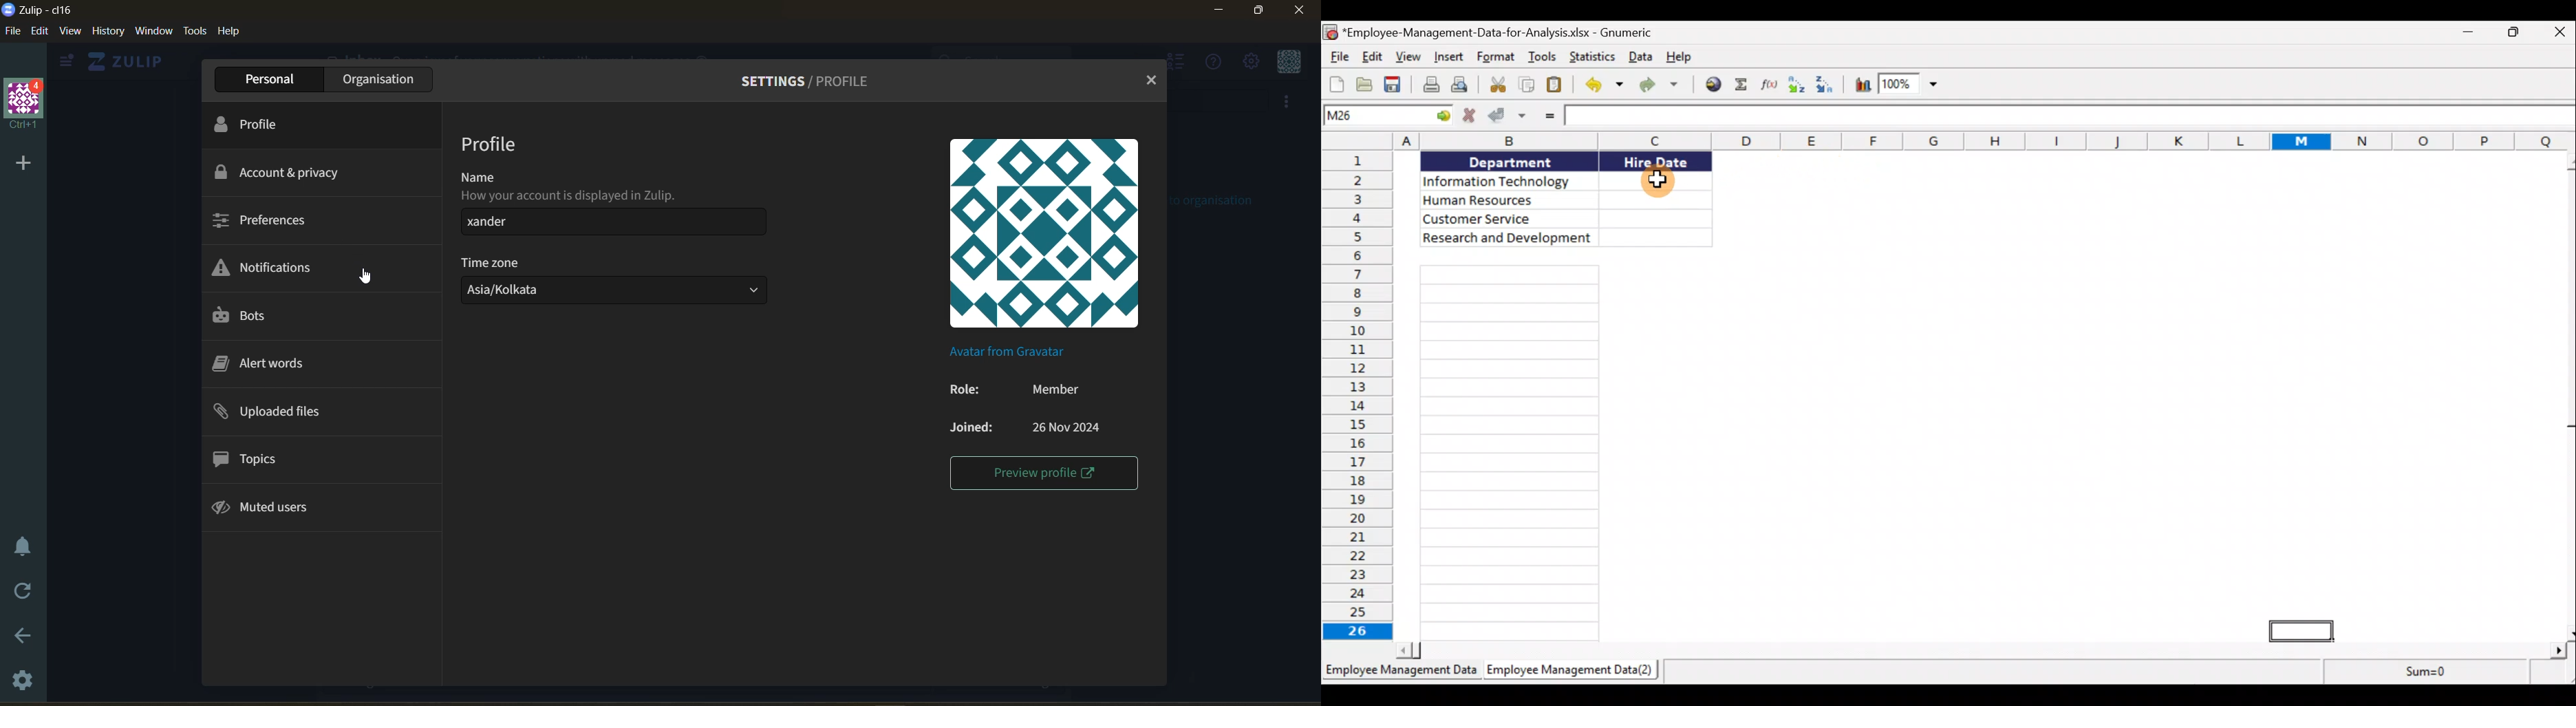 Image resolution: width=2576 pixels, height=728 pixels. Describe the element at coordinates (2301, 631) in the screenshot. I see `selected cell` at that location.